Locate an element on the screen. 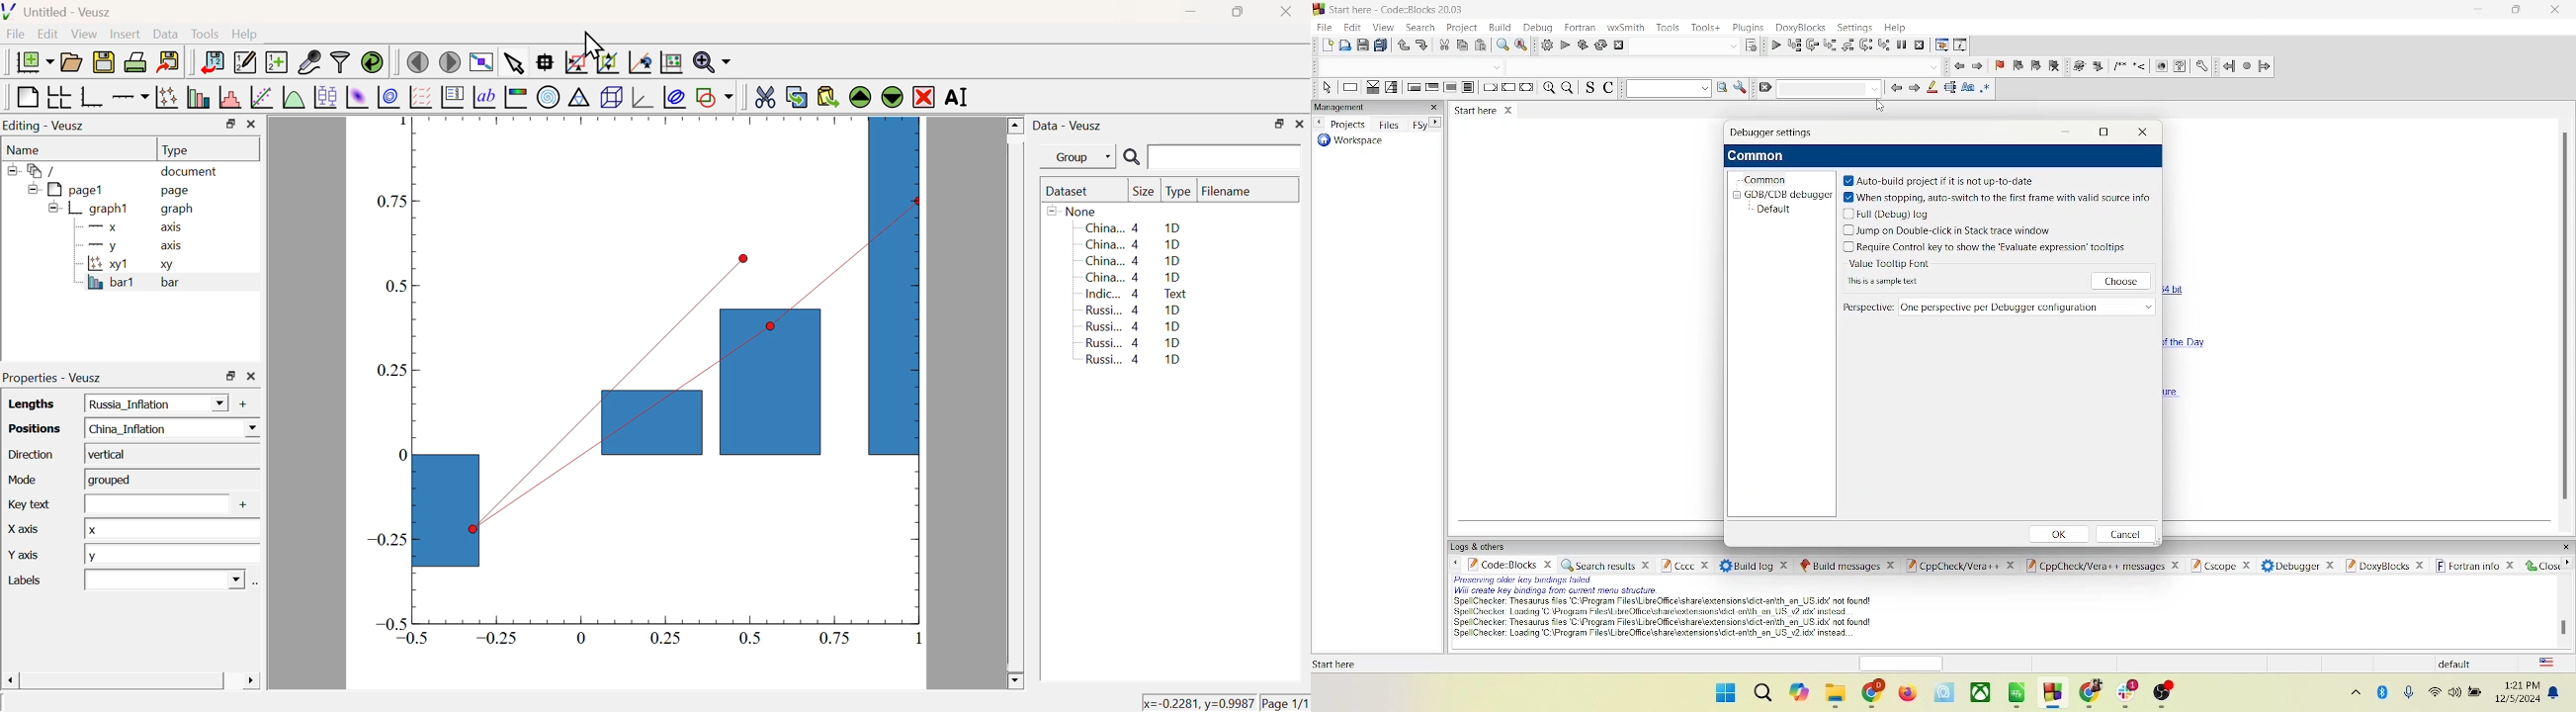 Image resolution: width=2576 pixels, height=728 pixels. Print Document is located at coordinates (135, 61).